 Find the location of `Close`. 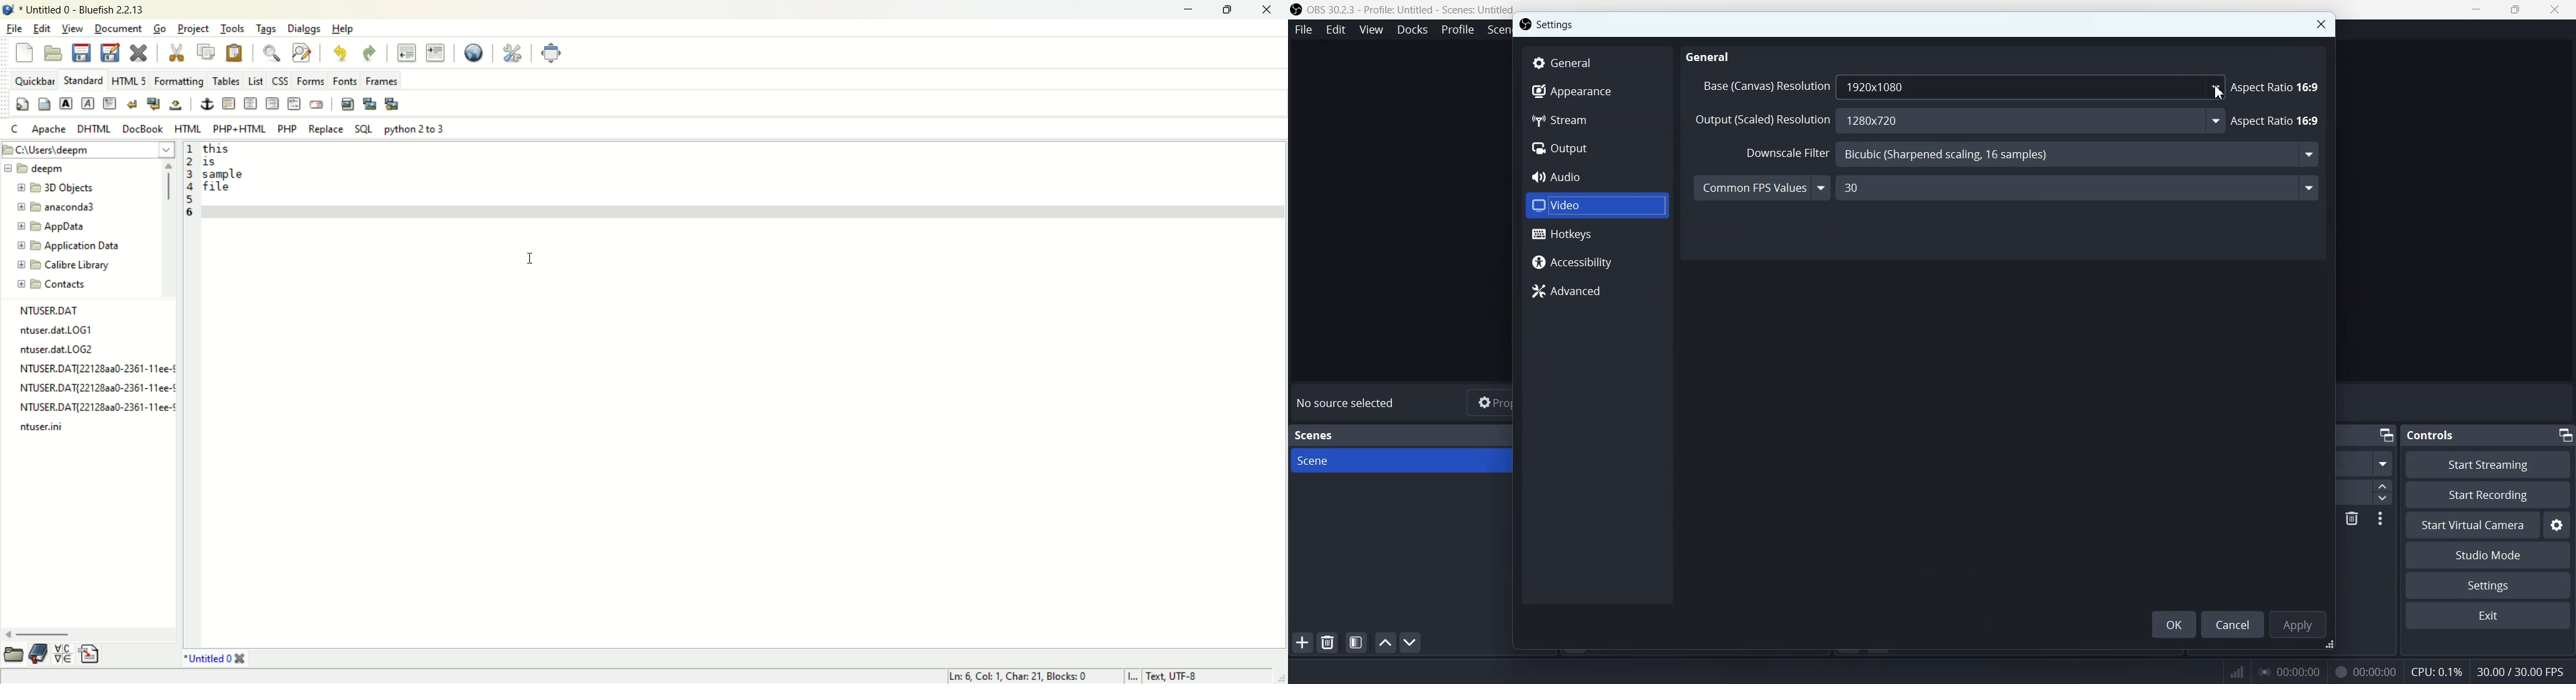

Close is located at coordinates (2321, 23).